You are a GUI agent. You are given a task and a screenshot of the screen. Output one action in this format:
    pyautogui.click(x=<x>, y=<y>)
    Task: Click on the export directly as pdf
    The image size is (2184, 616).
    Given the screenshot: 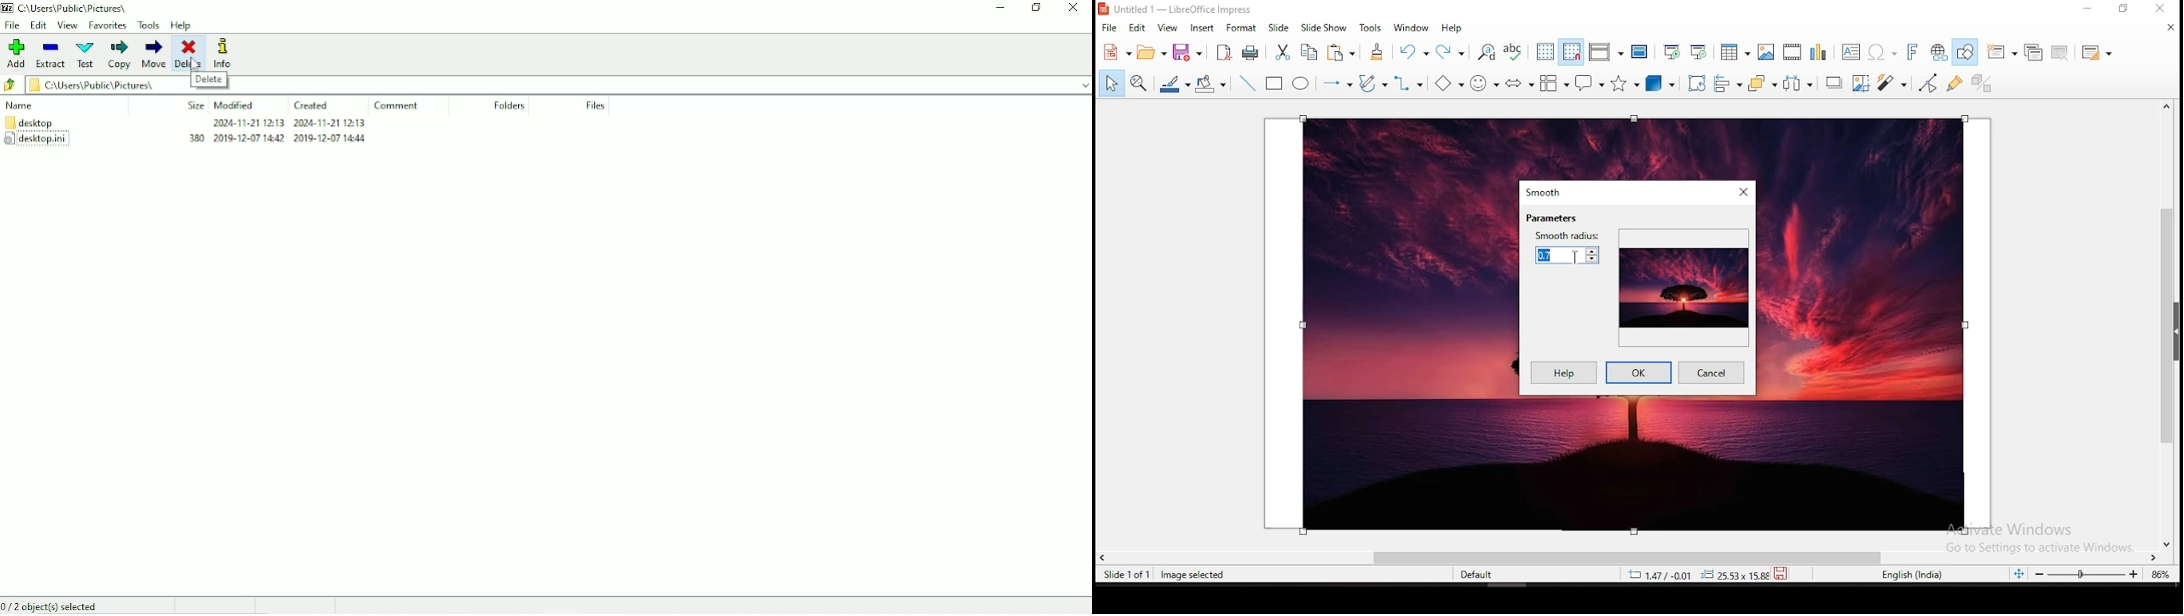 What is the action you would take?
    pyautogui.click(x=1222, y=53)
    